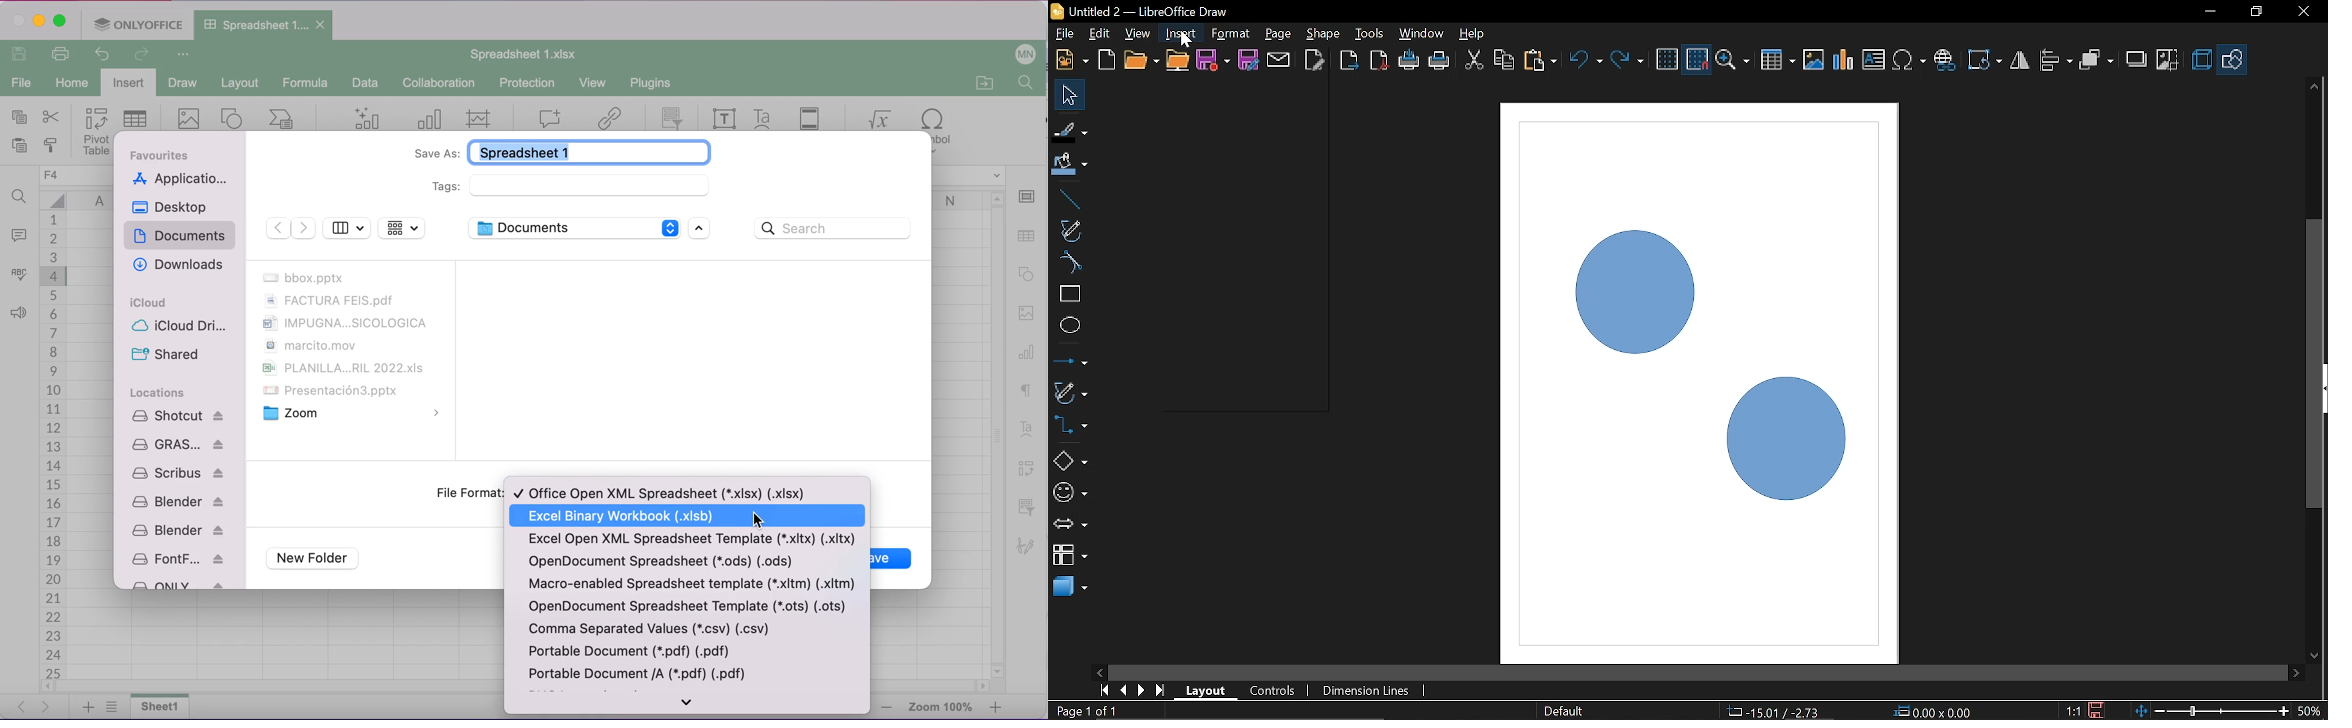 The width and height of the screenshot is (2352, 728). Describe the element at coordinates (1181, 41) in the screenshot. I see `Cursor` at that location.